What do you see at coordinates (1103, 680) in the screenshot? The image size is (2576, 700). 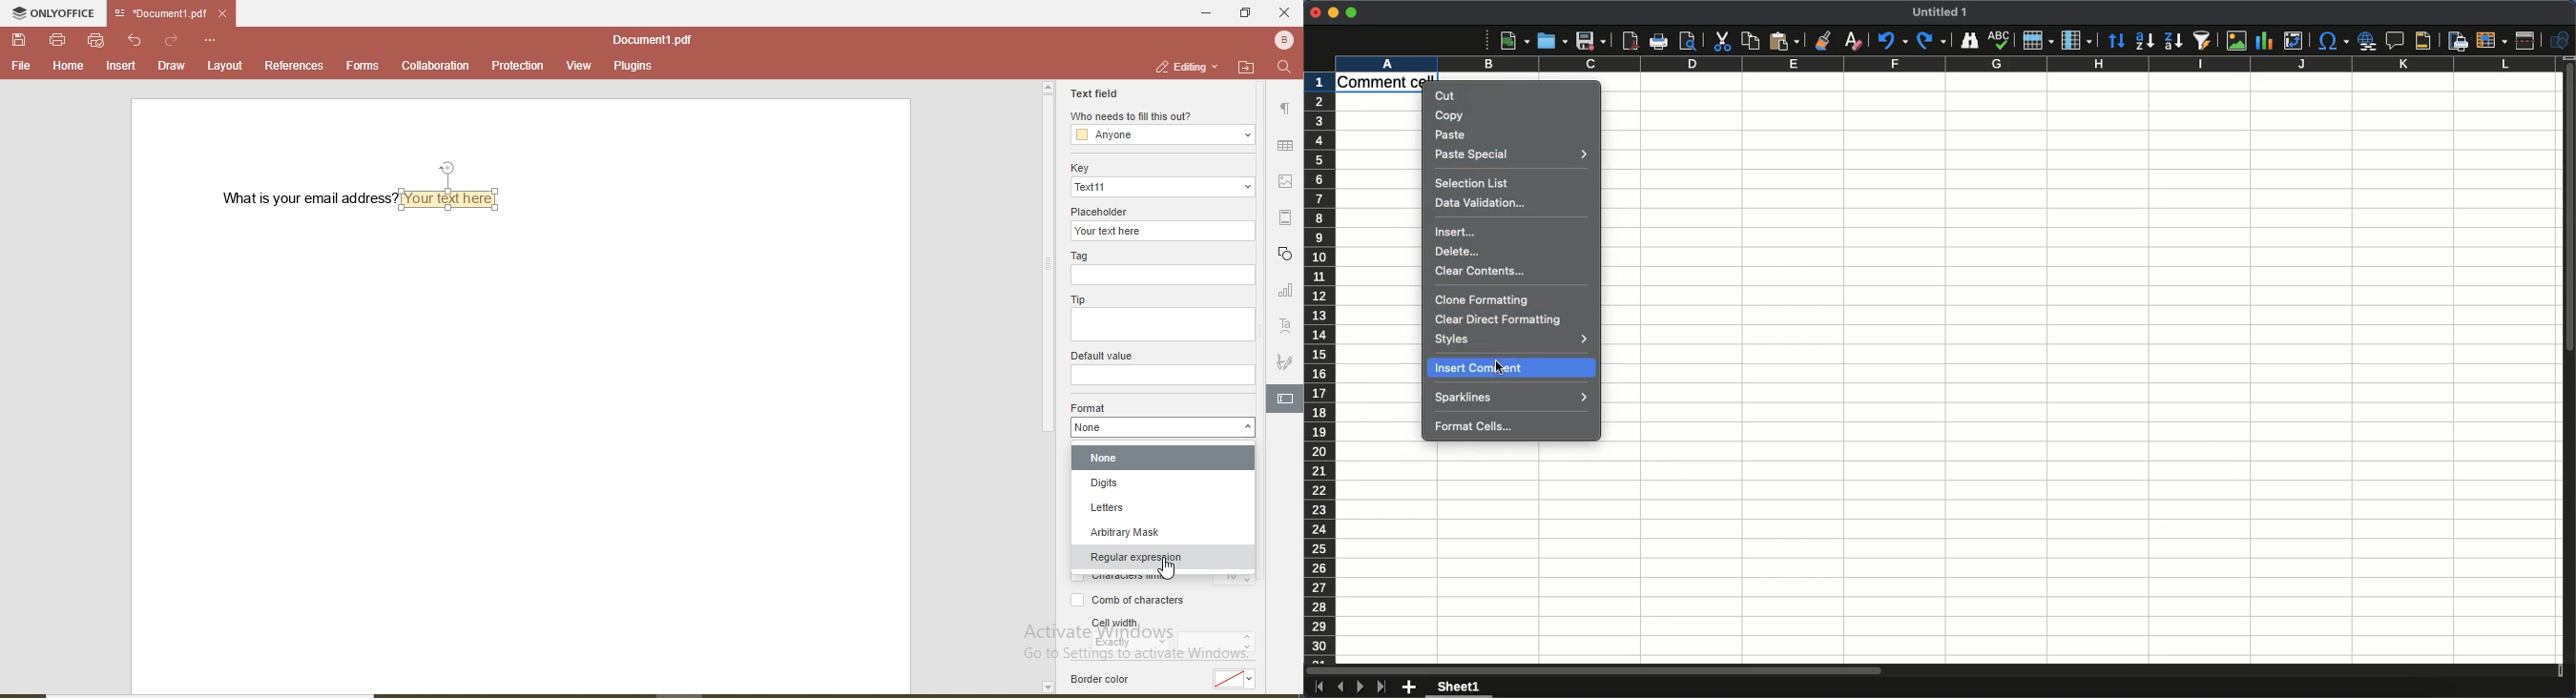 I see `border color` at bounding box center [1103, 680].